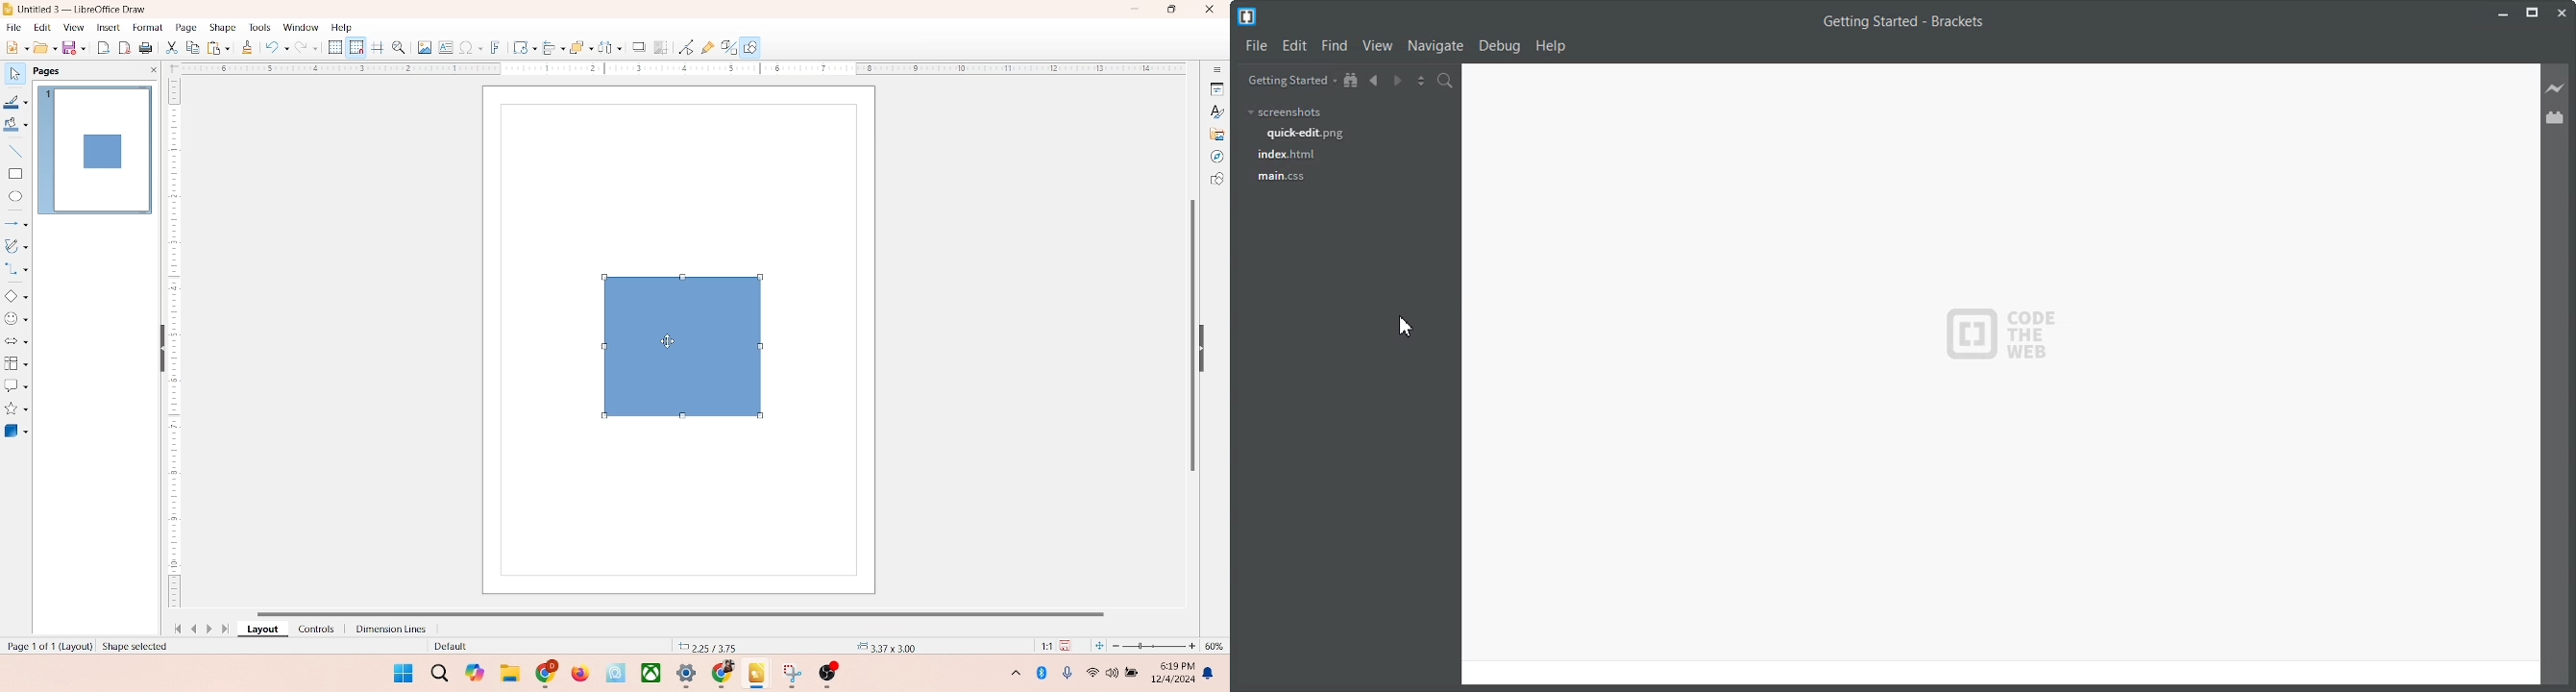 This screenshot has height=700, width=2576. I want to click on lines and arrows, so click(16, 223).